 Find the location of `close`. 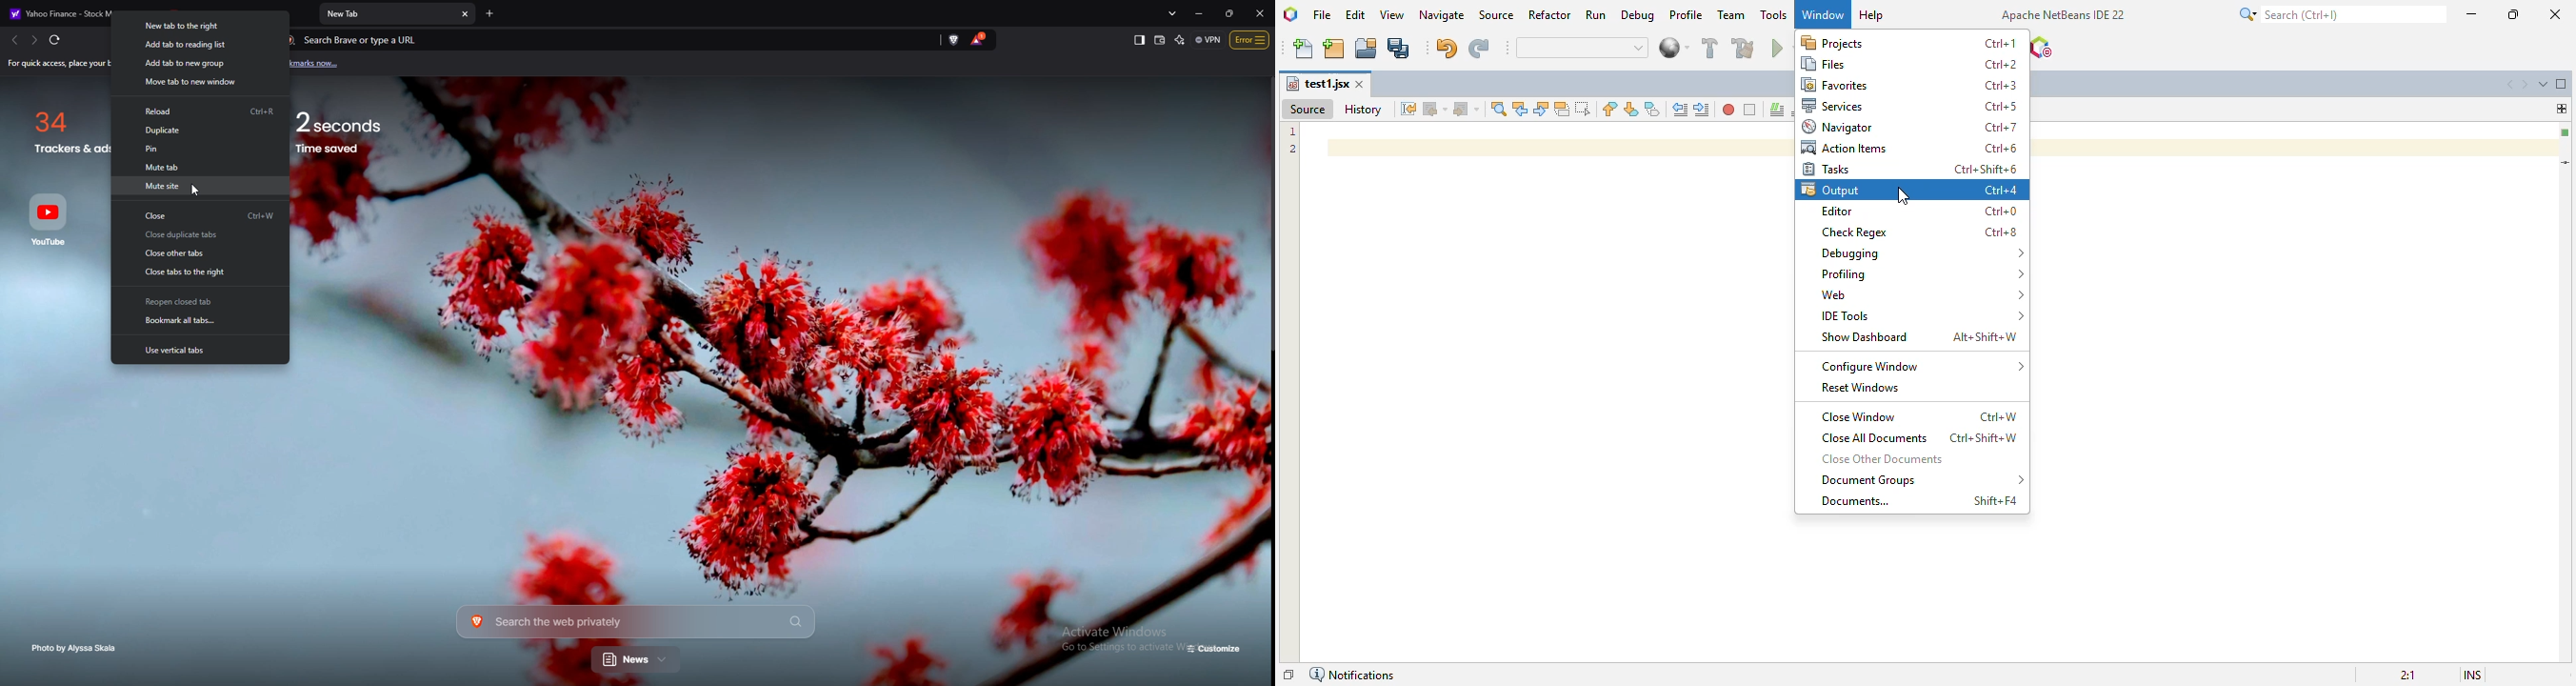

close is located at coordinates (1260, 13).